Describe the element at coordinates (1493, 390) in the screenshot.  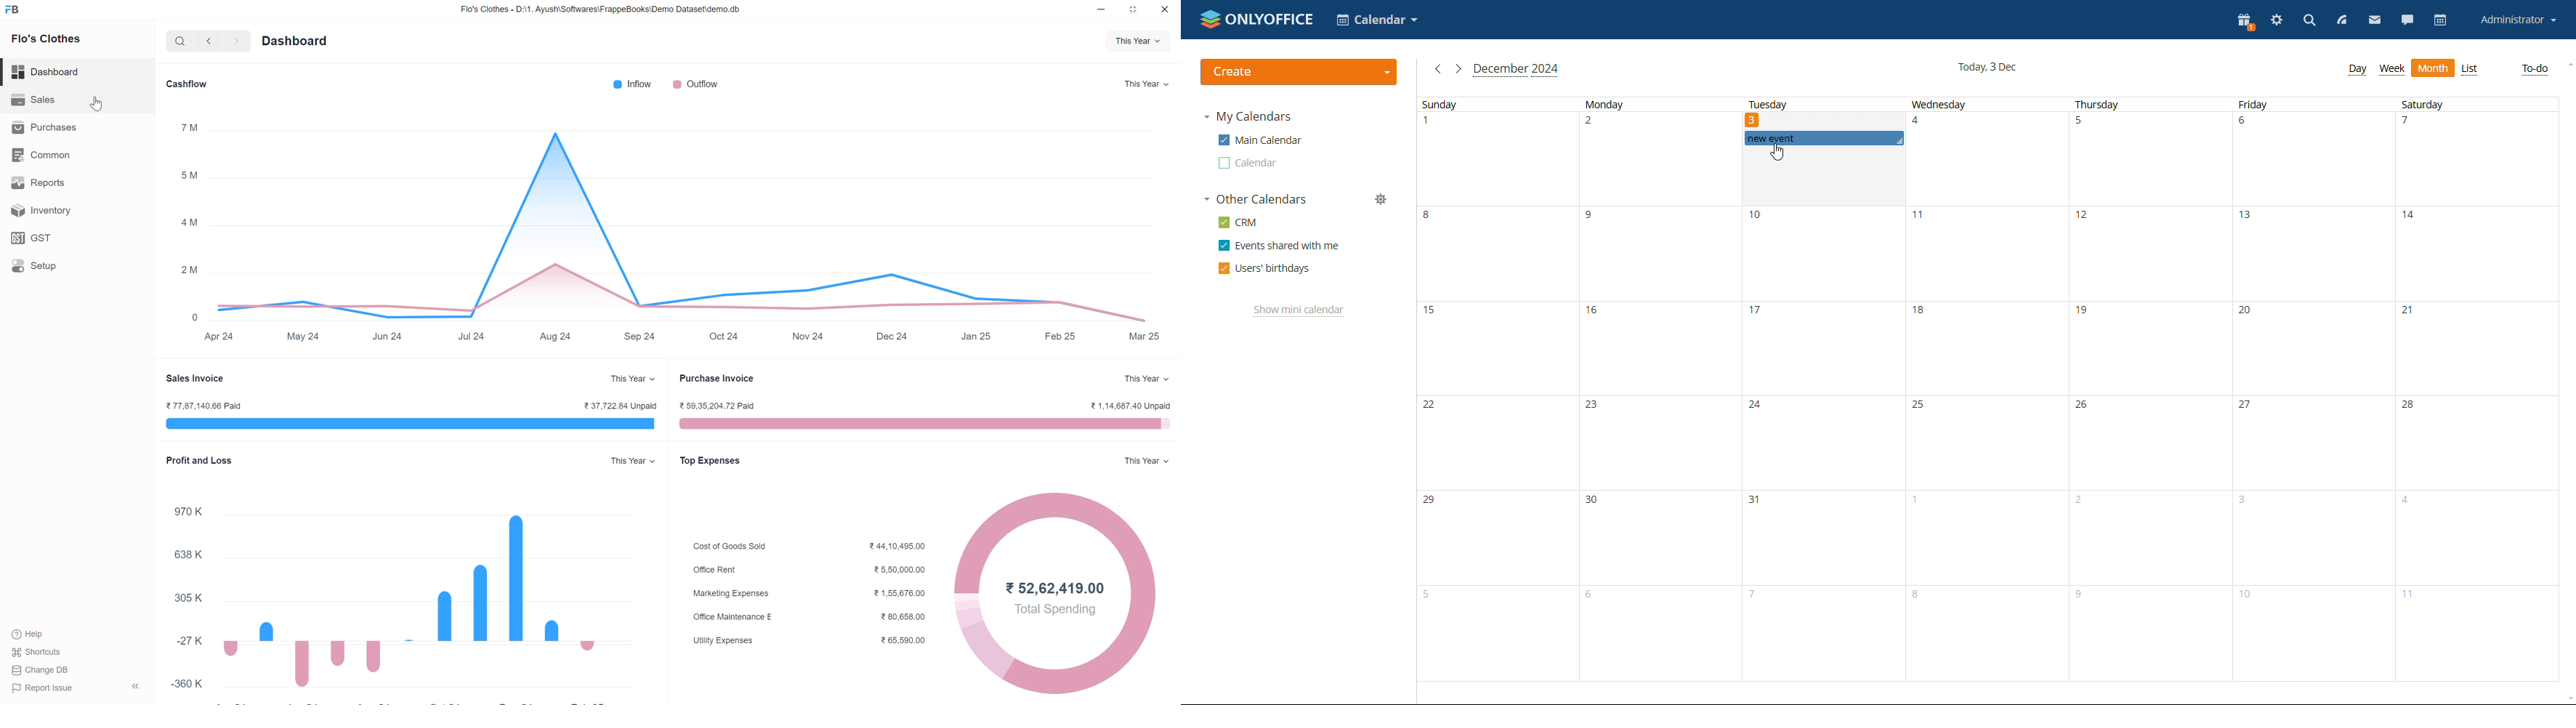
I see `sunday` at that location.